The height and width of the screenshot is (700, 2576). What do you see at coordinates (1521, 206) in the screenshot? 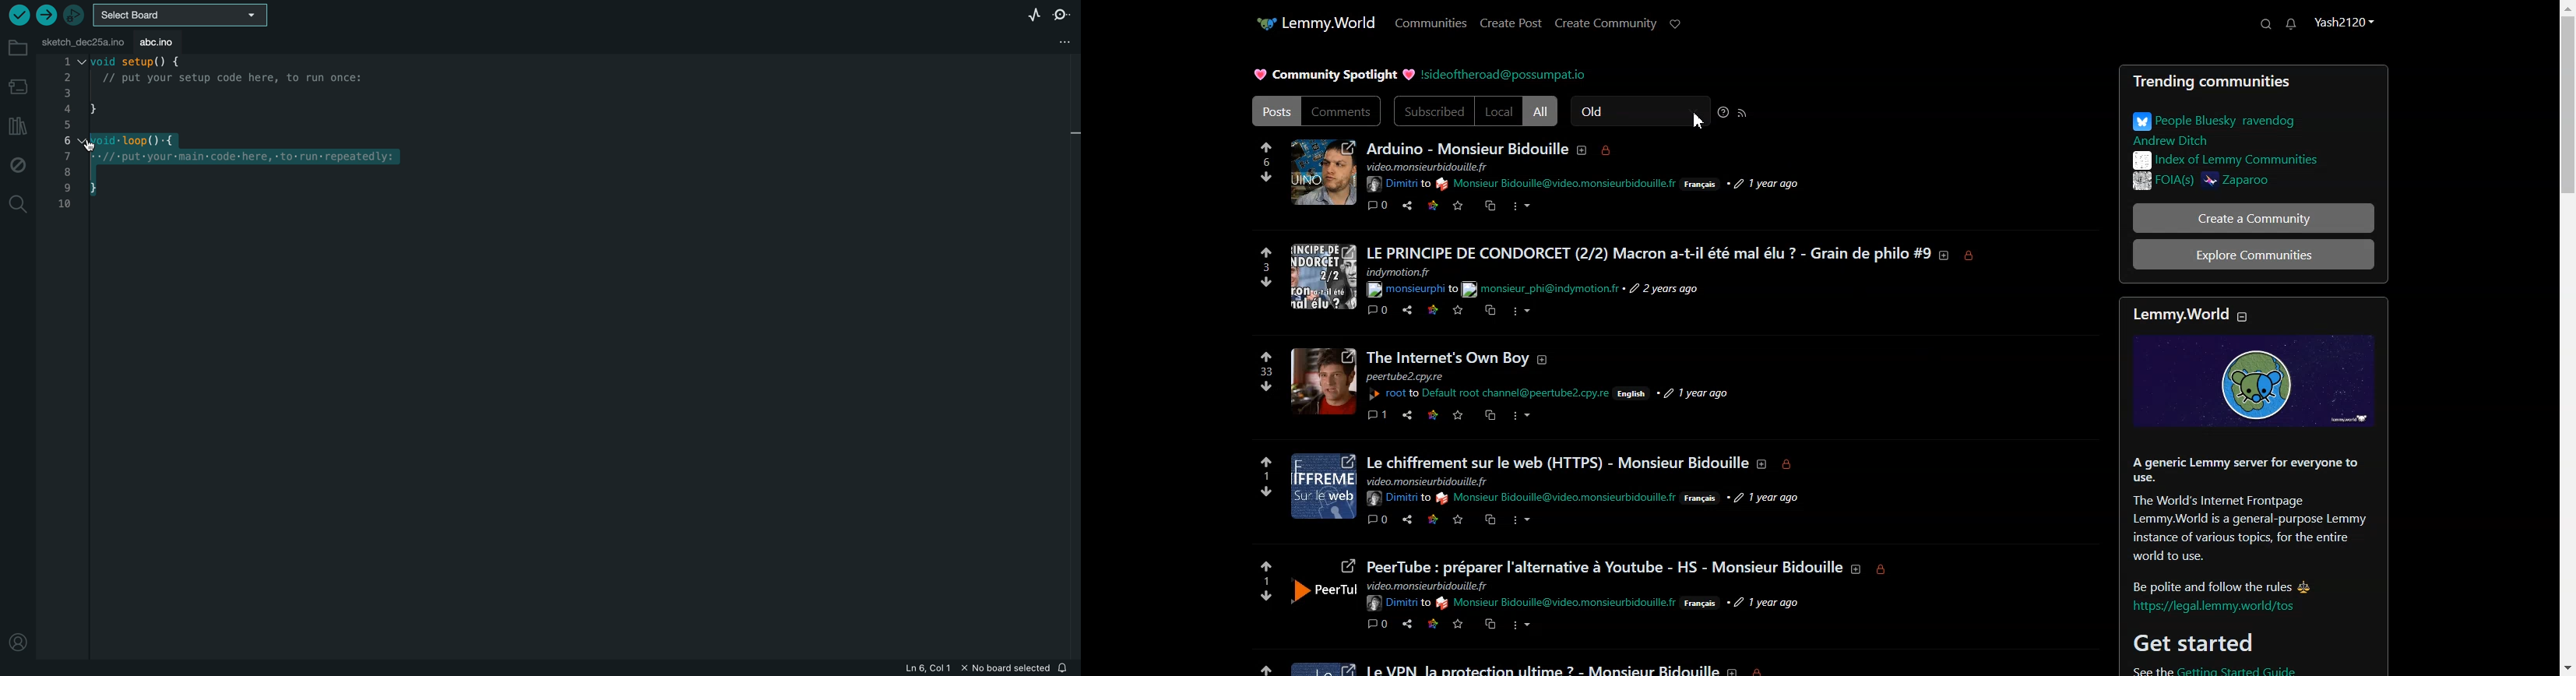
I see `More` at bounding box center [1521, 206].